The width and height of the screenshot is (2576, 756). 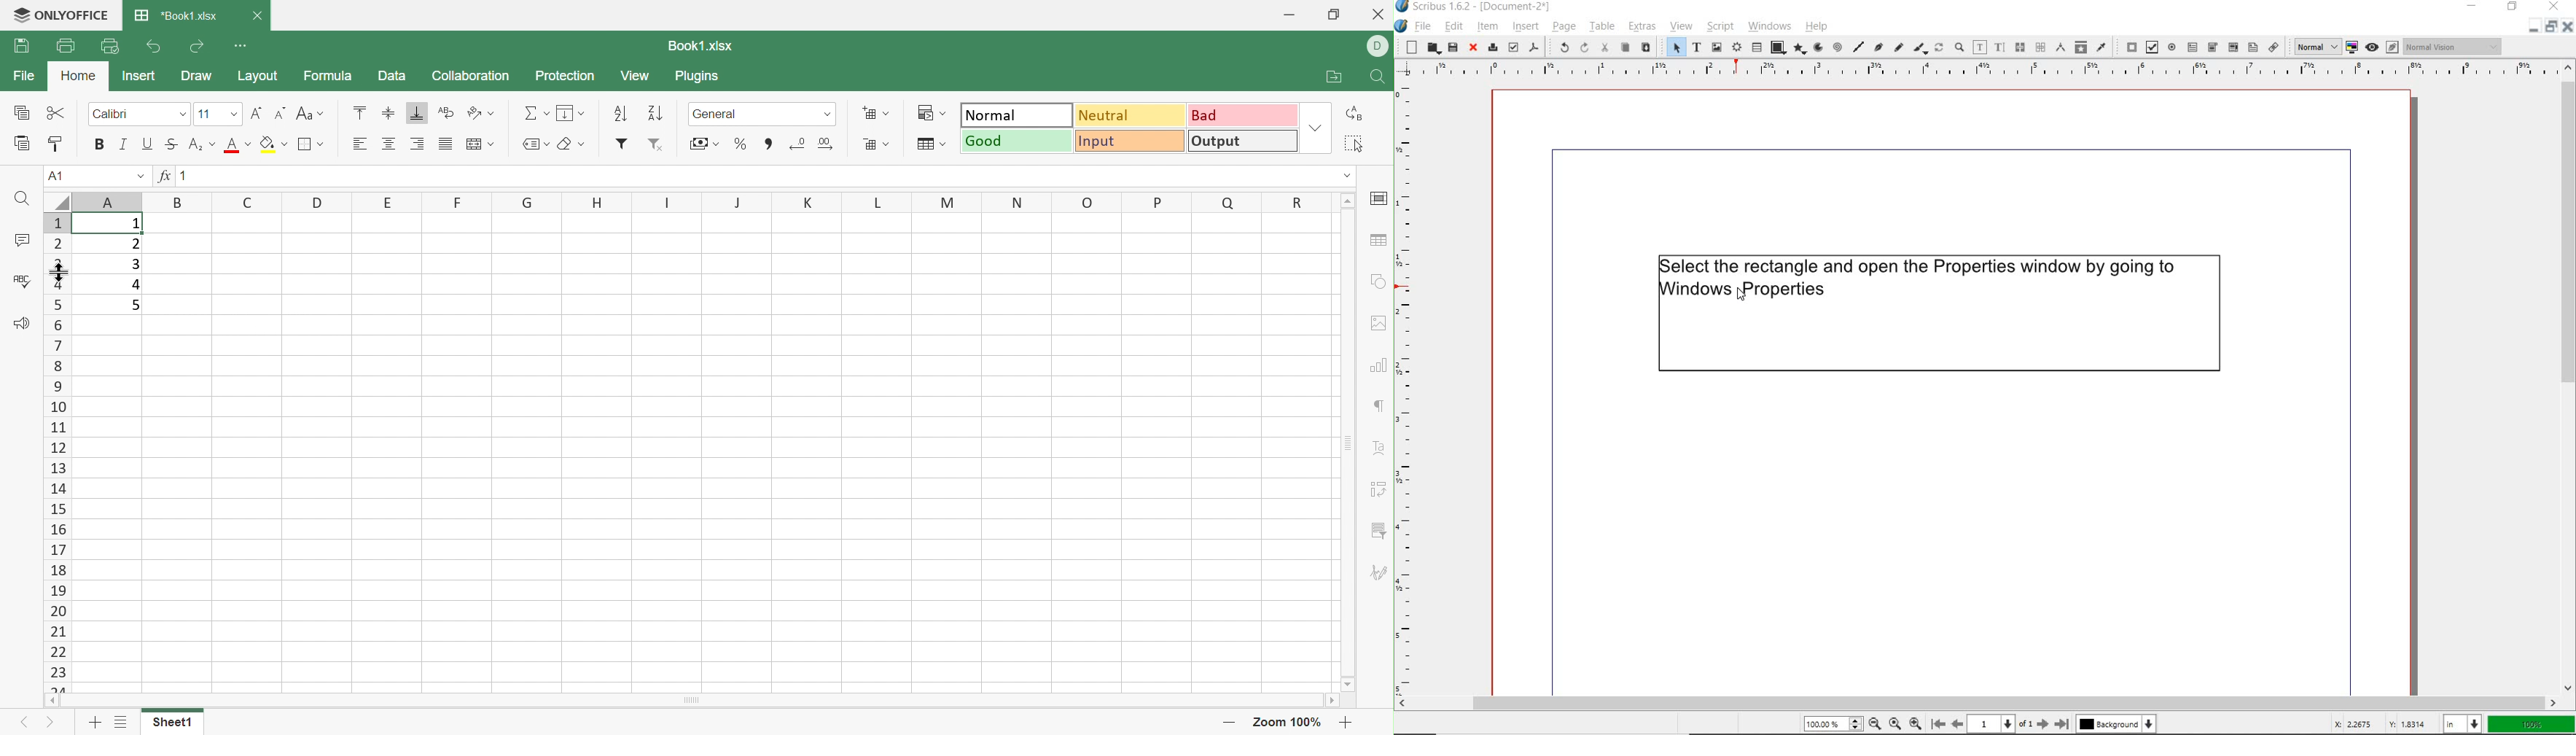 What do you see at coordinates (1492, 47) in the screenshot?
I see `print` at bounding box center [1492, 47].